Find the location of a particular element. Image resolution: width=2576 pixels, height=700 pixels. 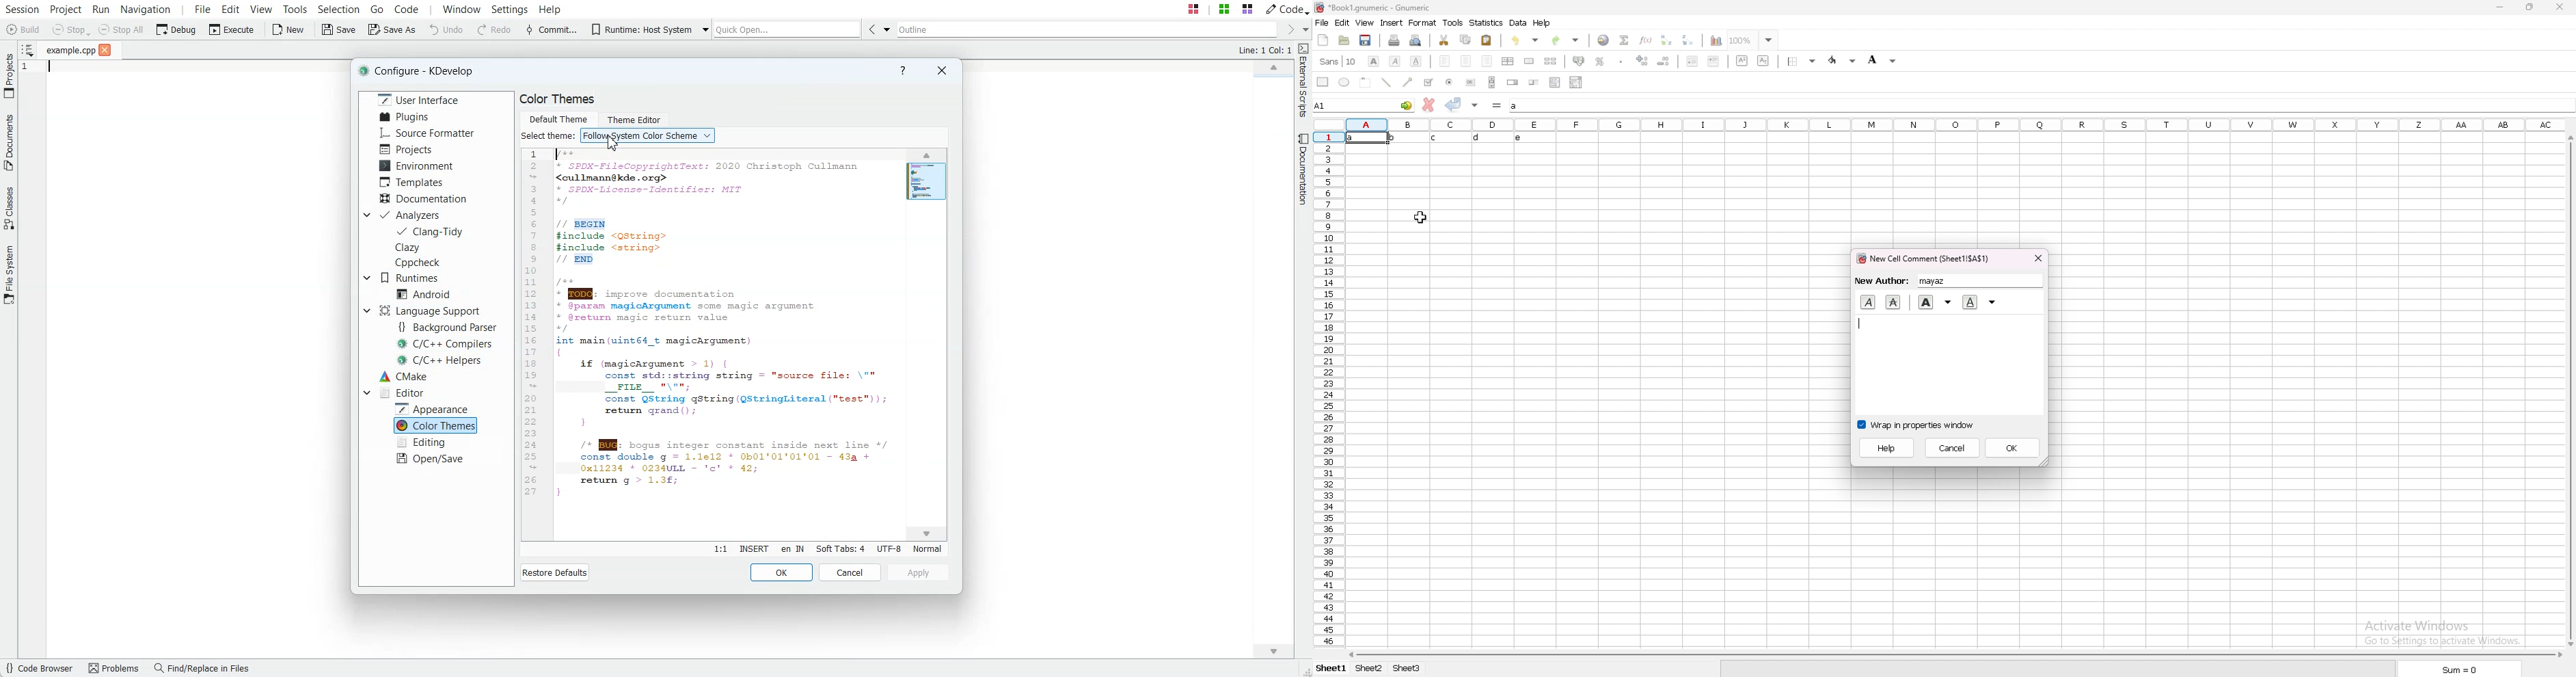

new author is located at coordinates (1947, 281).